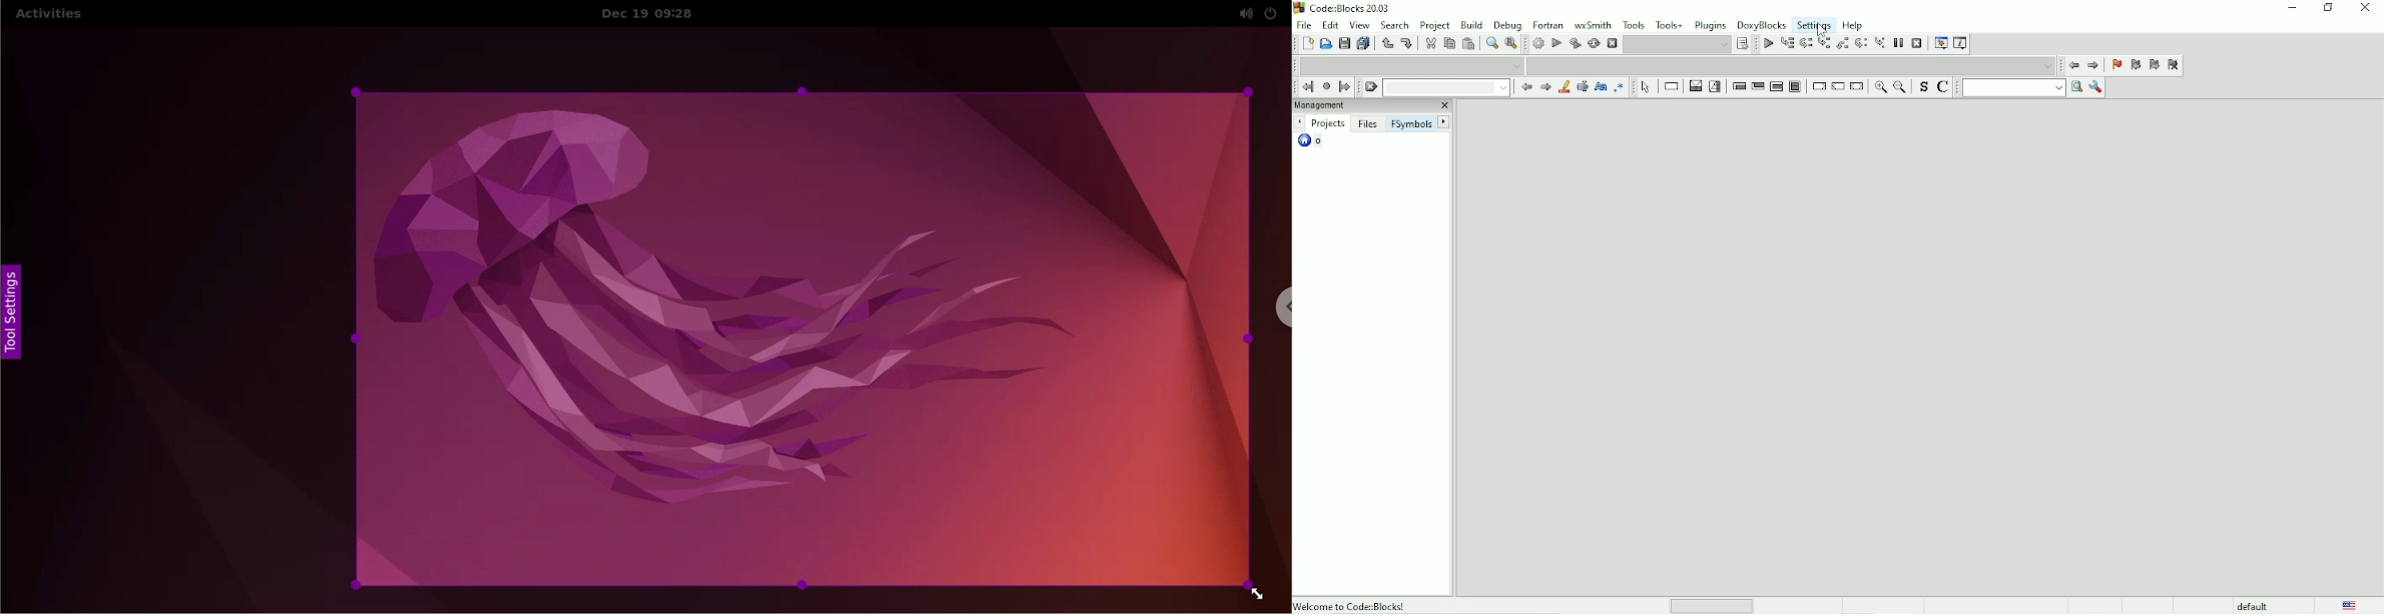  Describe the element at coordinates (1472, 25) in the screenshot. I see `Build` at that location.